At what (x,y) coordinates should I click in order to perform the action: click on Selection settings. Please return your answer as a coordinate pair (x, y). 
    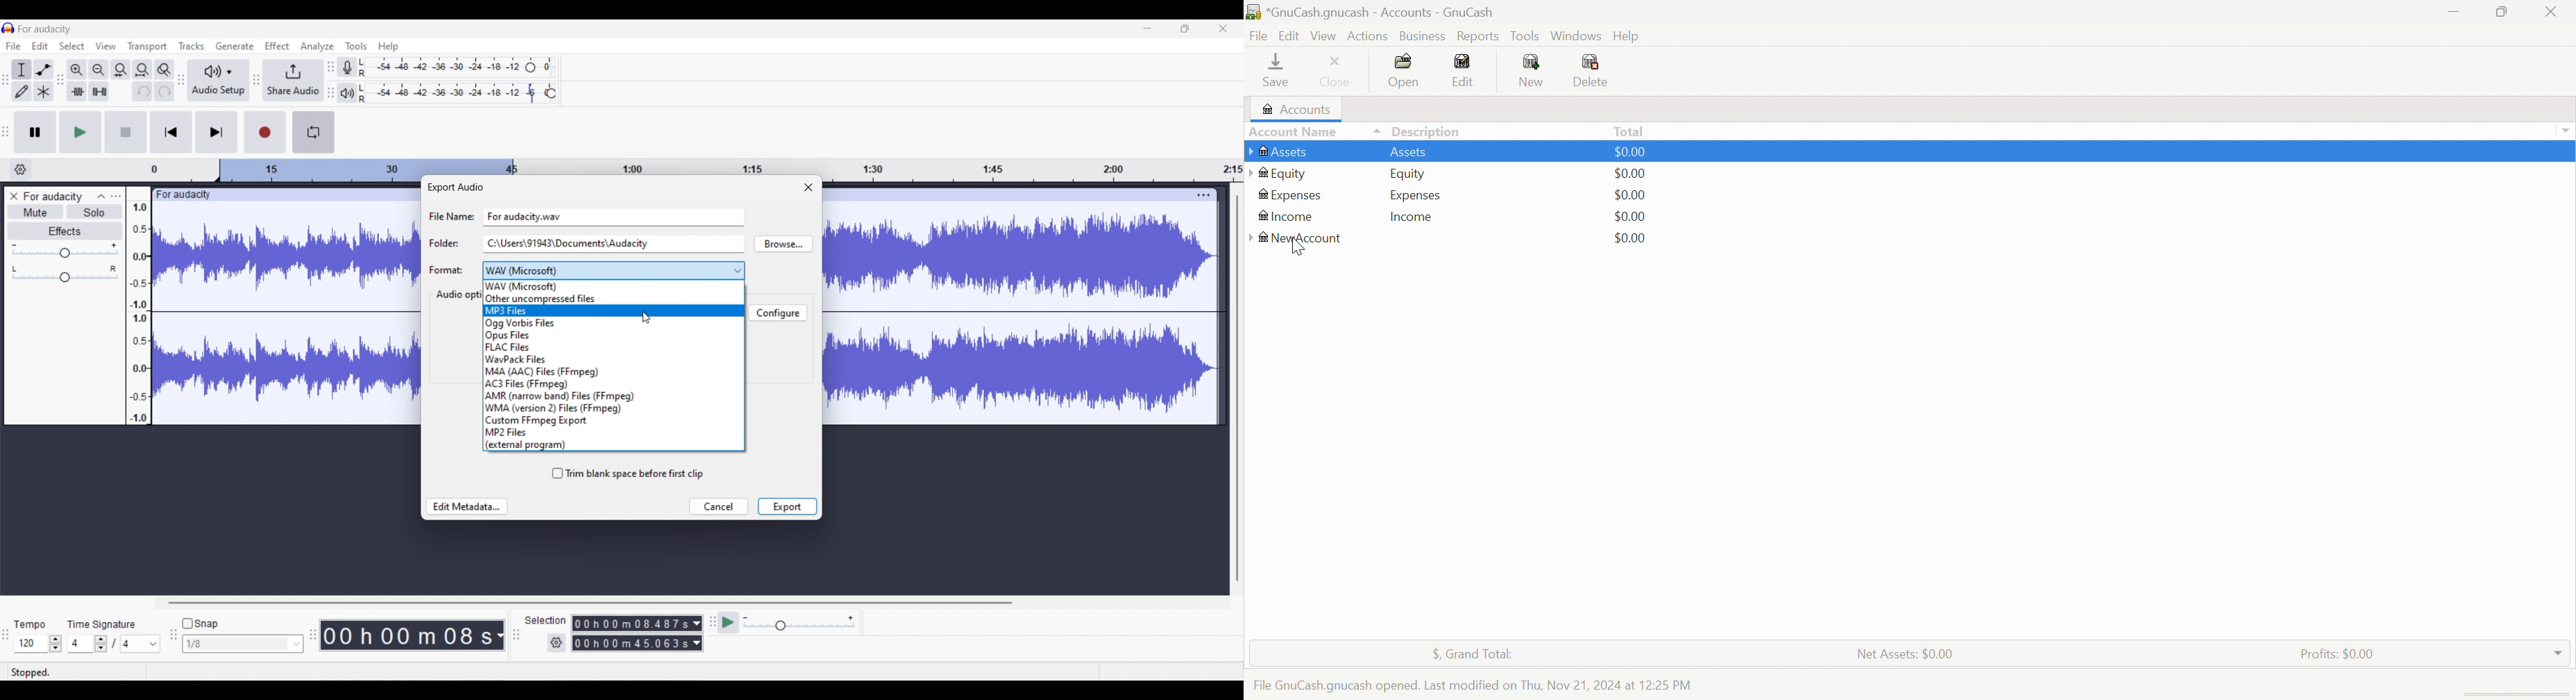
    Looking at the image, I should click on (557, 643).